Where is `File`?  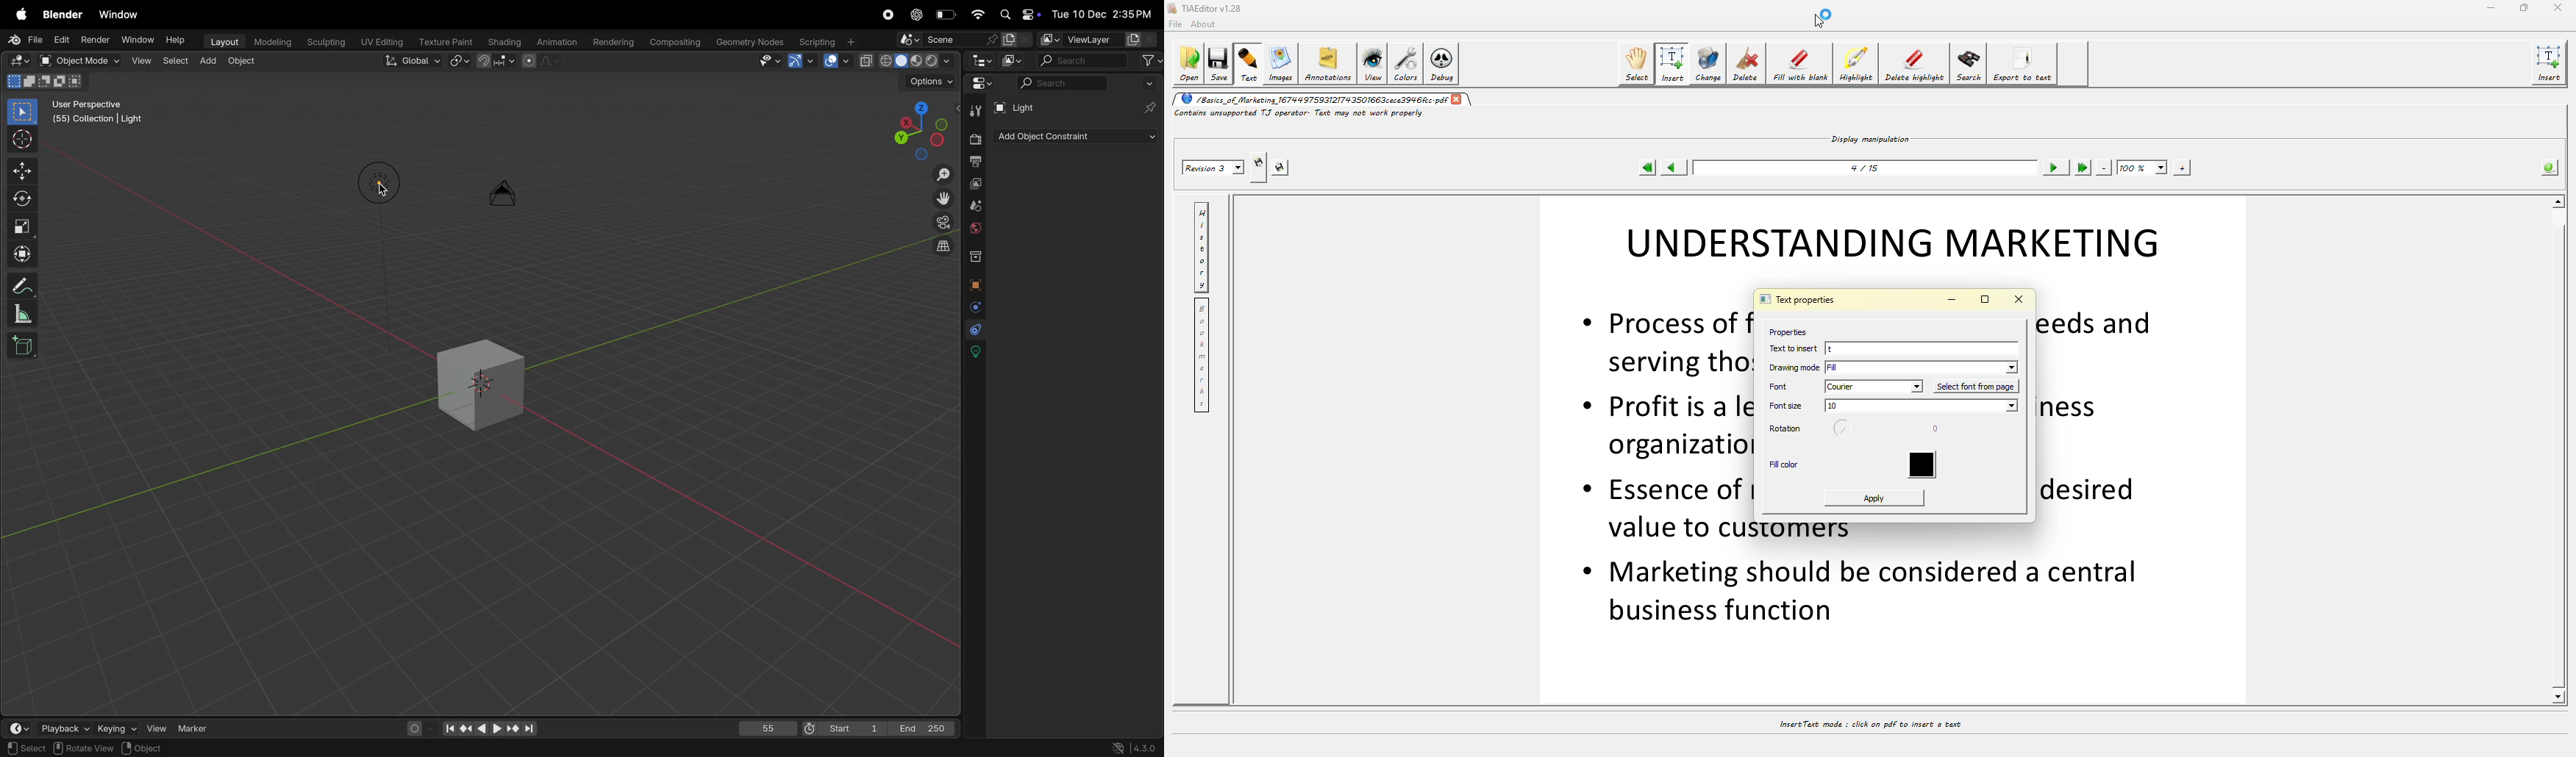 File is located at coordinates (23, 40).